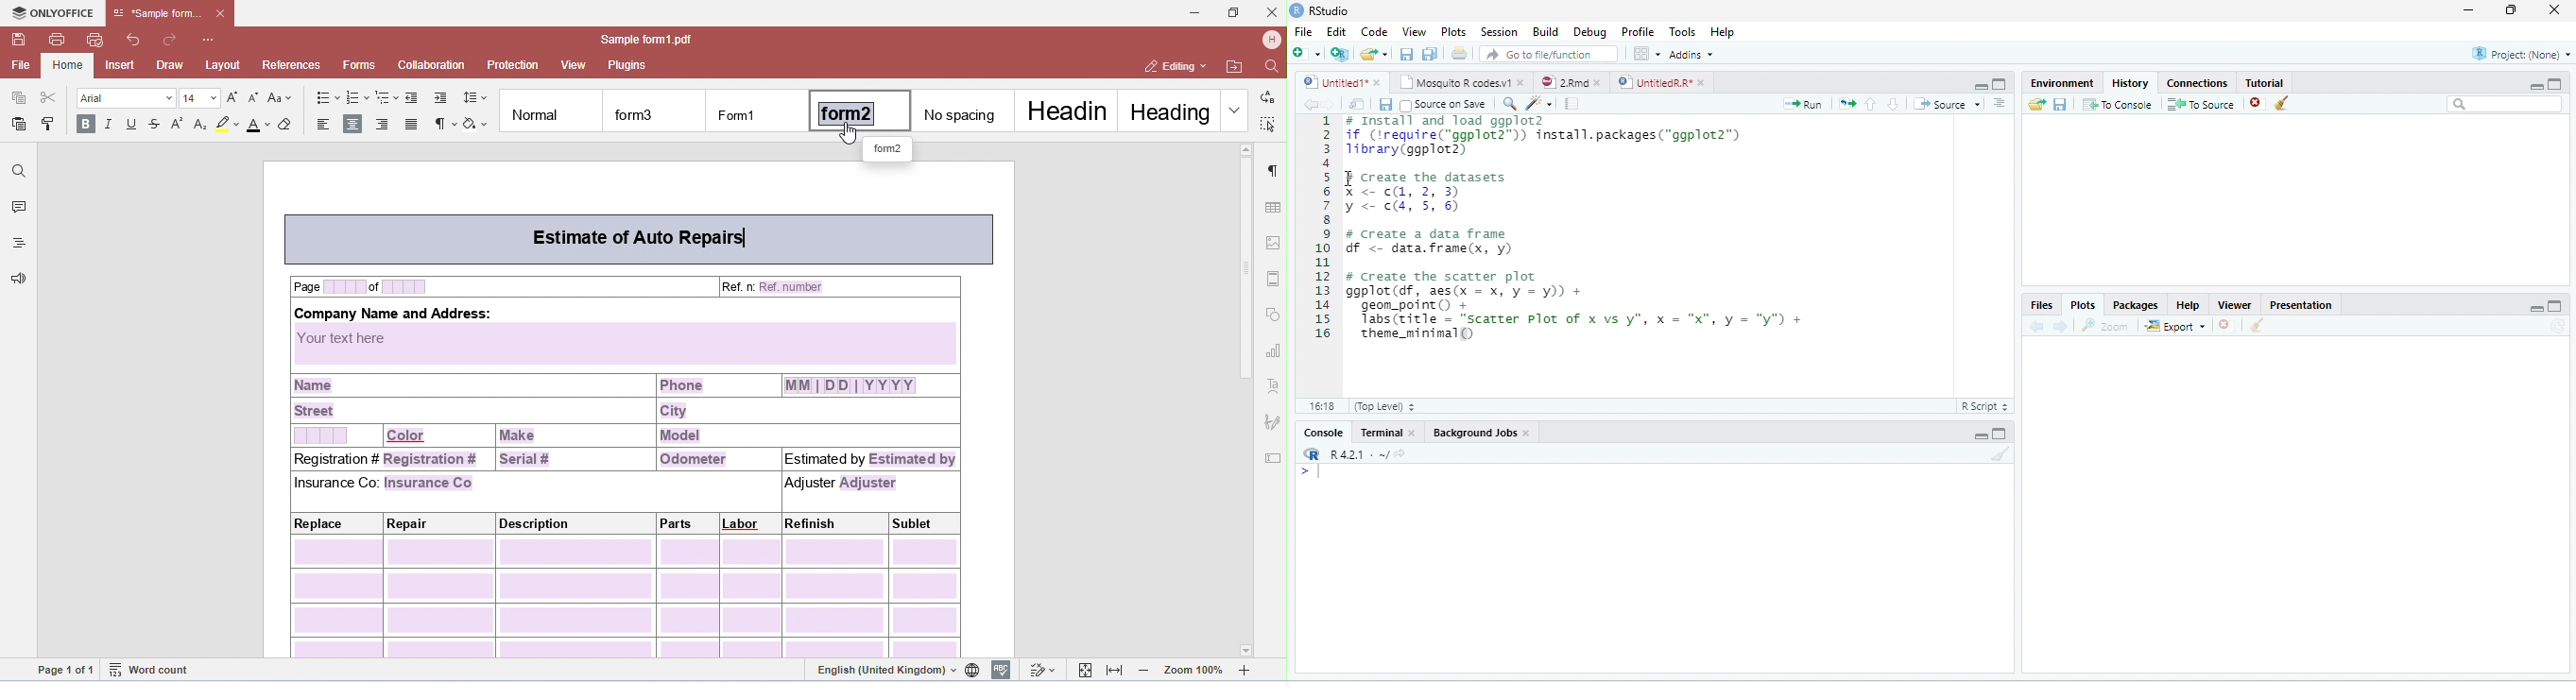 This screenshot has width=2576, height=700. I want to click on # Install and load ggplot2
if (‘require("ggplot2™)) install.packages("ggplot2”)
1ibrary(ggplot2)
F create the datasets
X <<, 2, 3)
y < cs, 5, 6)
# create a data frame
Gf <- data.frame(x, y)
# Create the scatter plot
ggplot(df, aes(x = x, y = y)) +
geom_point() +
Tabs(title = "scatter Plot of x vs y", x = "x", y = "y") +
‘theme_minimal(), so click(1575, 229).